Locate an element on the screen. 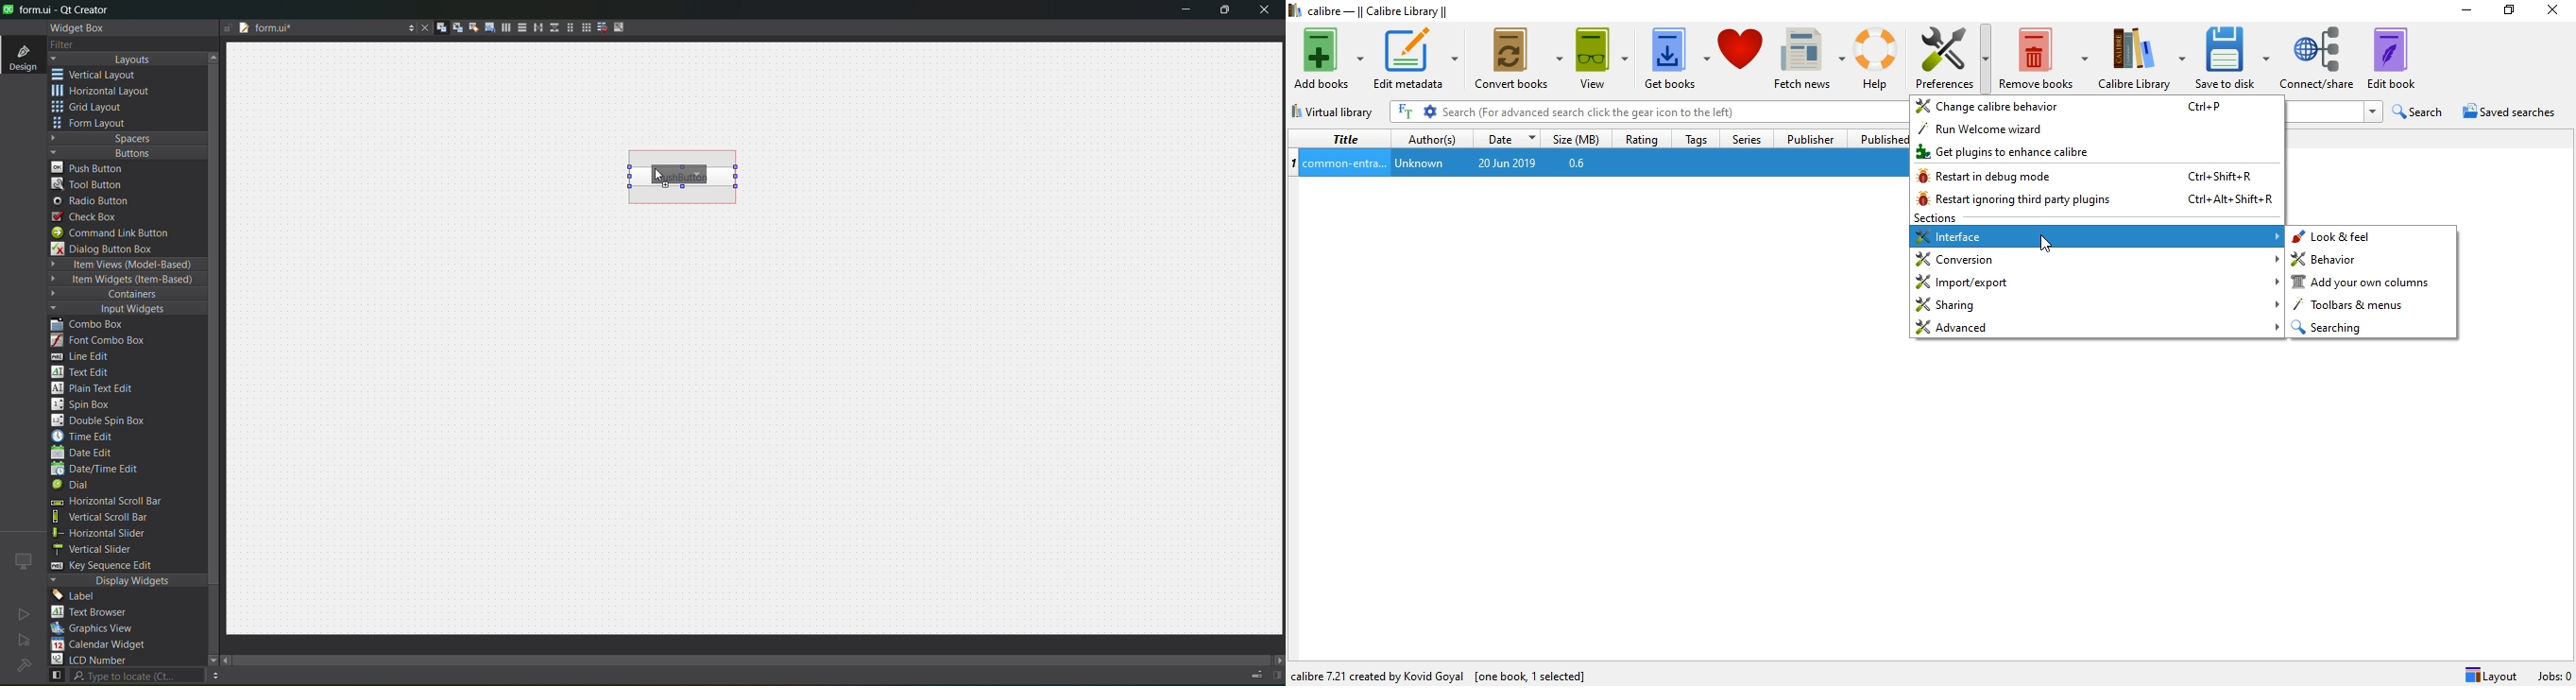 This screenshot has width=2576, height=700. close document is located at coordinates (422, 29).